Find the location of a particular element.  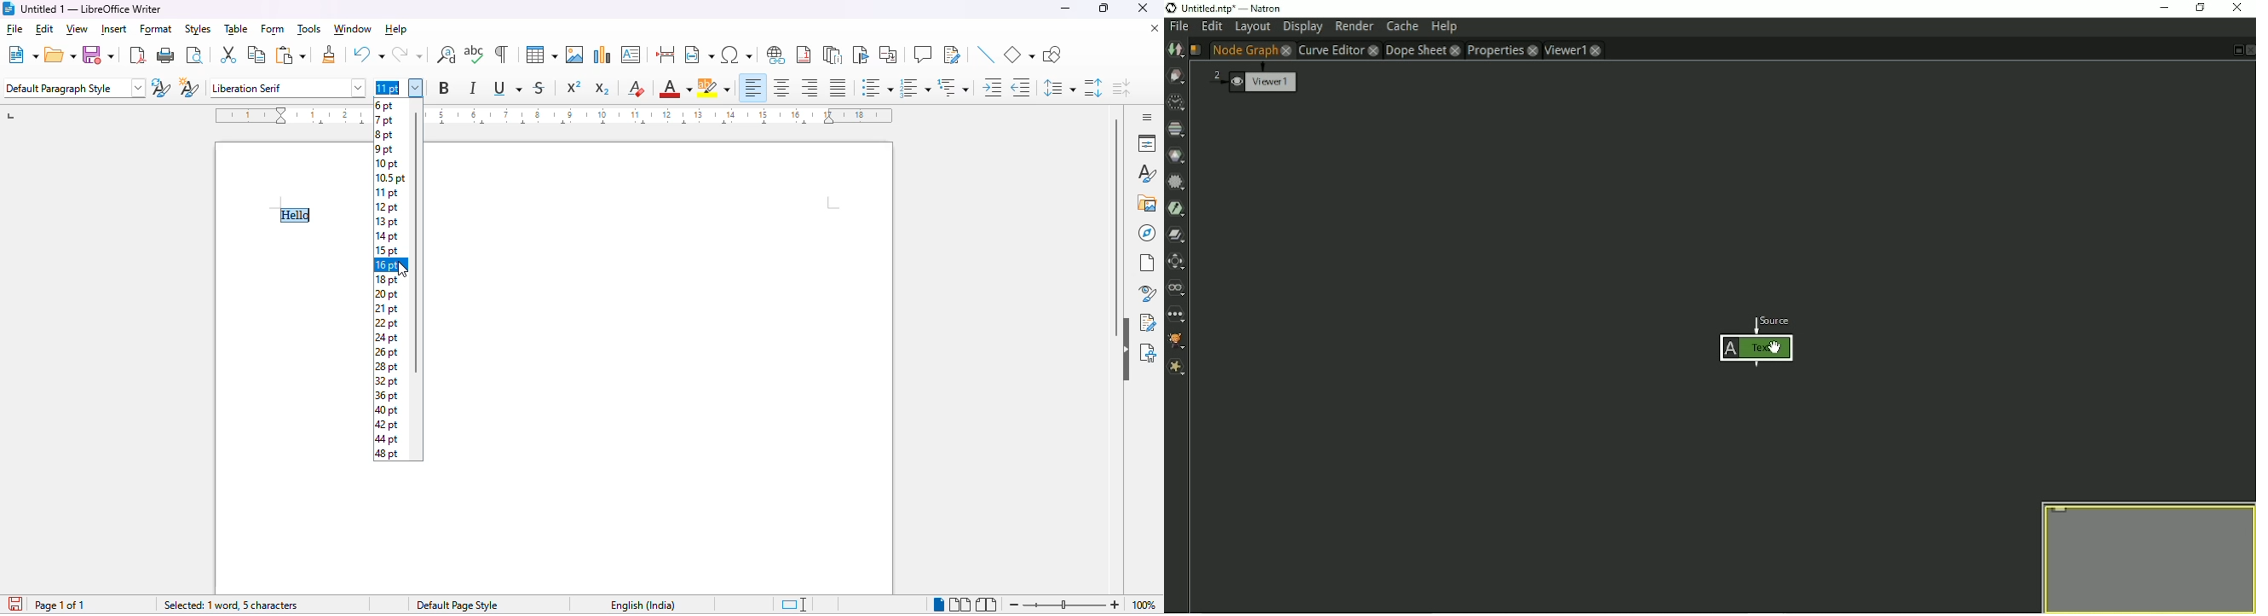

the document has not been modified since the last save is located at coordinates (14, 604).